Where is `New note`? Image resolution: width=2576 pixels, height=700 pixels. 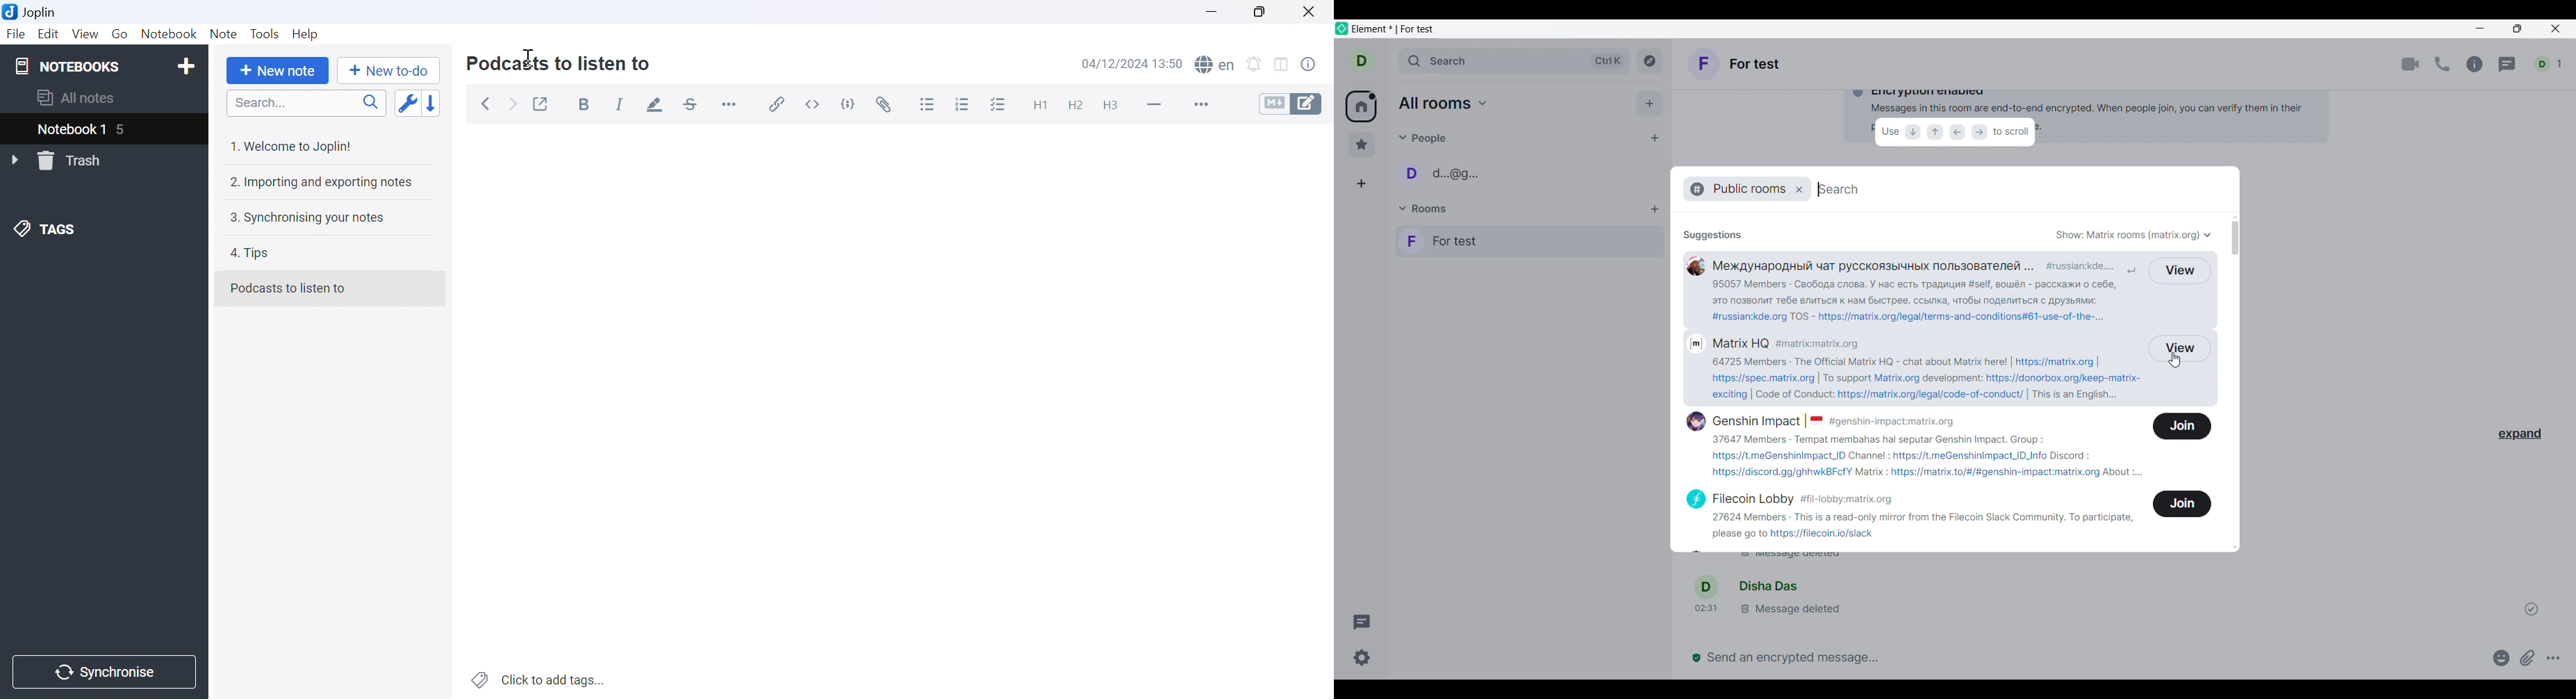
New note is located at coordinates (281, 72).